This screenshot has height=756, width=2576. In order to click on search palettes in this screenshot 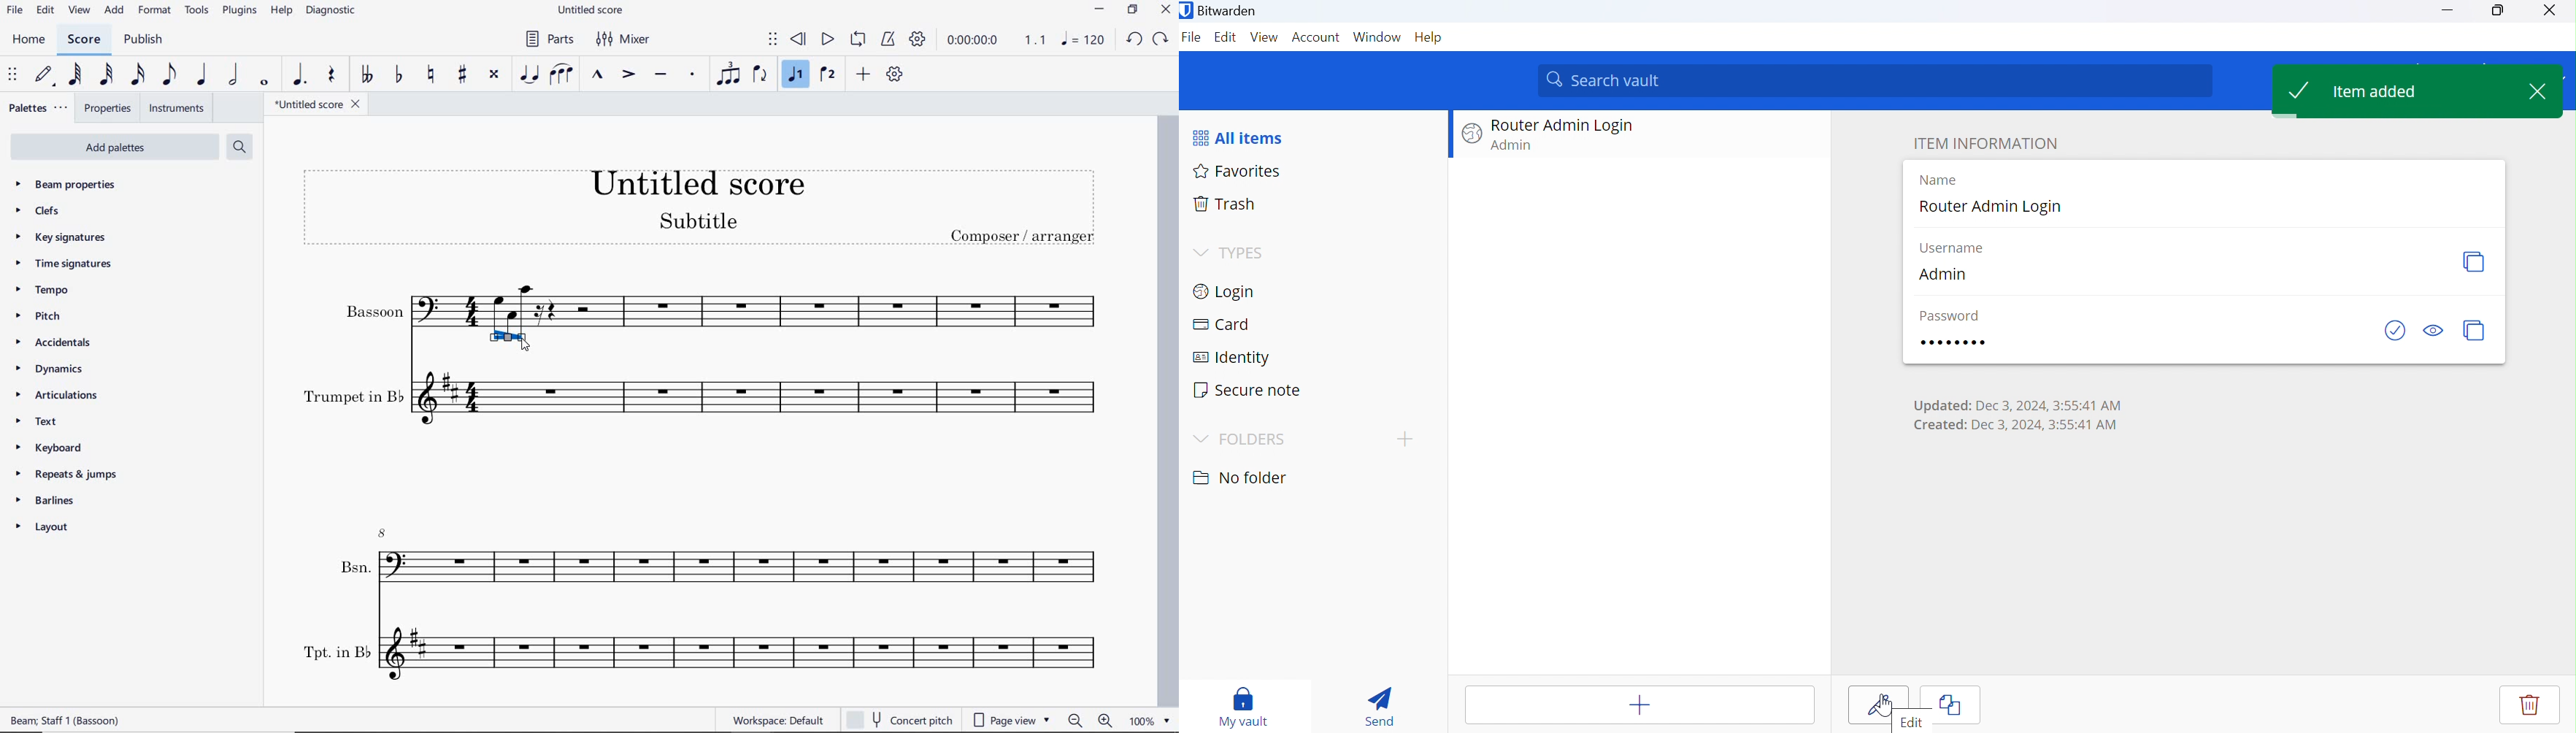, I will do `click(241, 147)`.